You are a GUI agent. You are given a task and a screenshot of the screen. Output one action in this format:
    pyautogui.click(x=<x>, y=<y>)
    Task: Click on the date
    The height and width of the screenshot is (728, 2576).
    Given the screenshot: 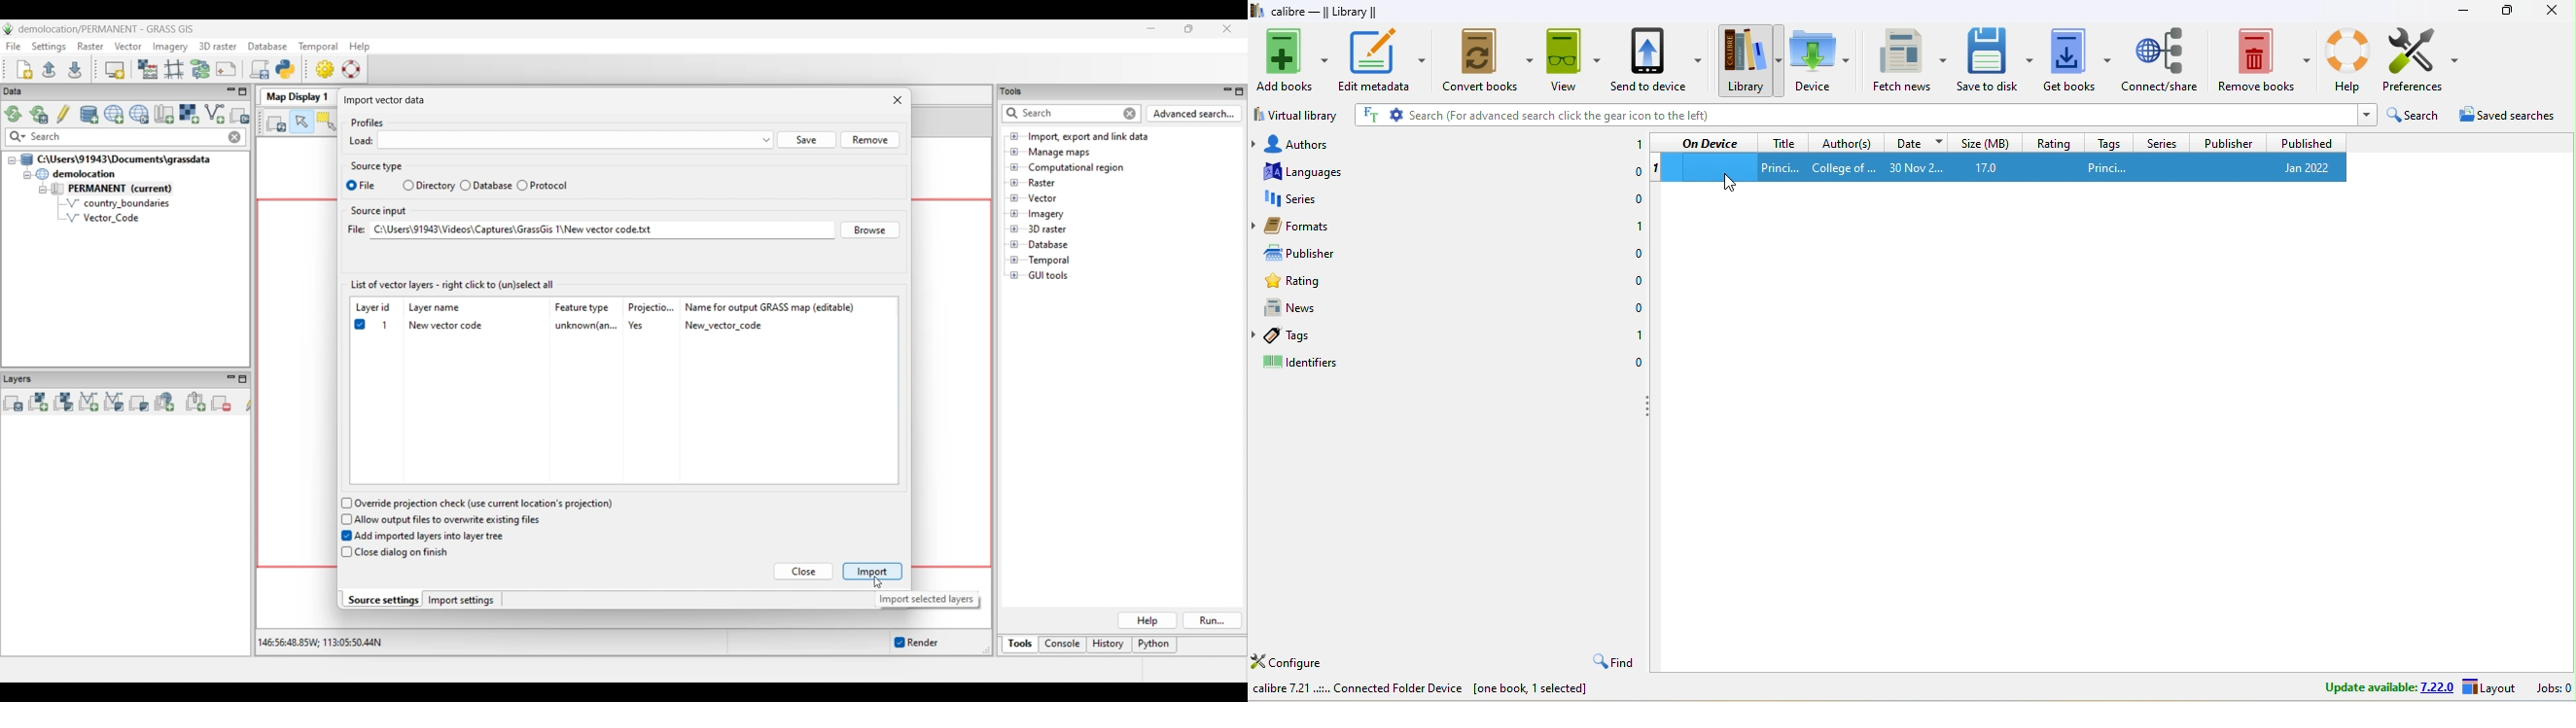 What is the action you would take?
    pyautogui.click(x=1915, y=141)
    